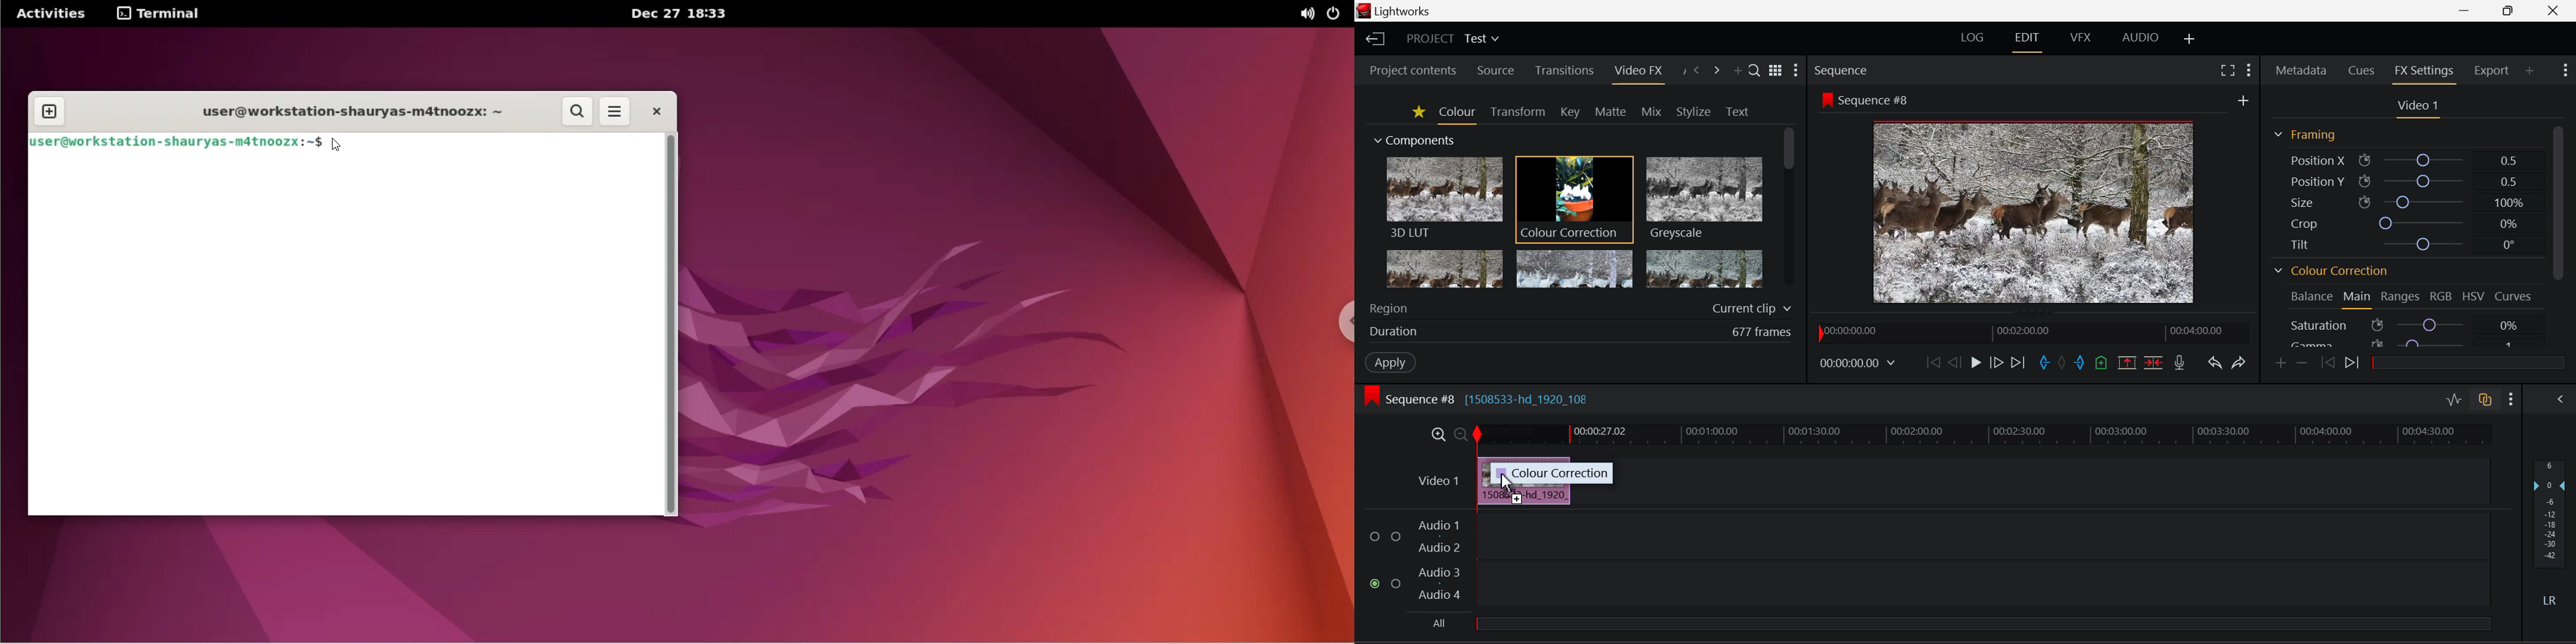 The width and height of the screenshot is (2576, 644). Describe the element at coordinates (2216, 364) in the screenshot. I see `Undo` at that location.